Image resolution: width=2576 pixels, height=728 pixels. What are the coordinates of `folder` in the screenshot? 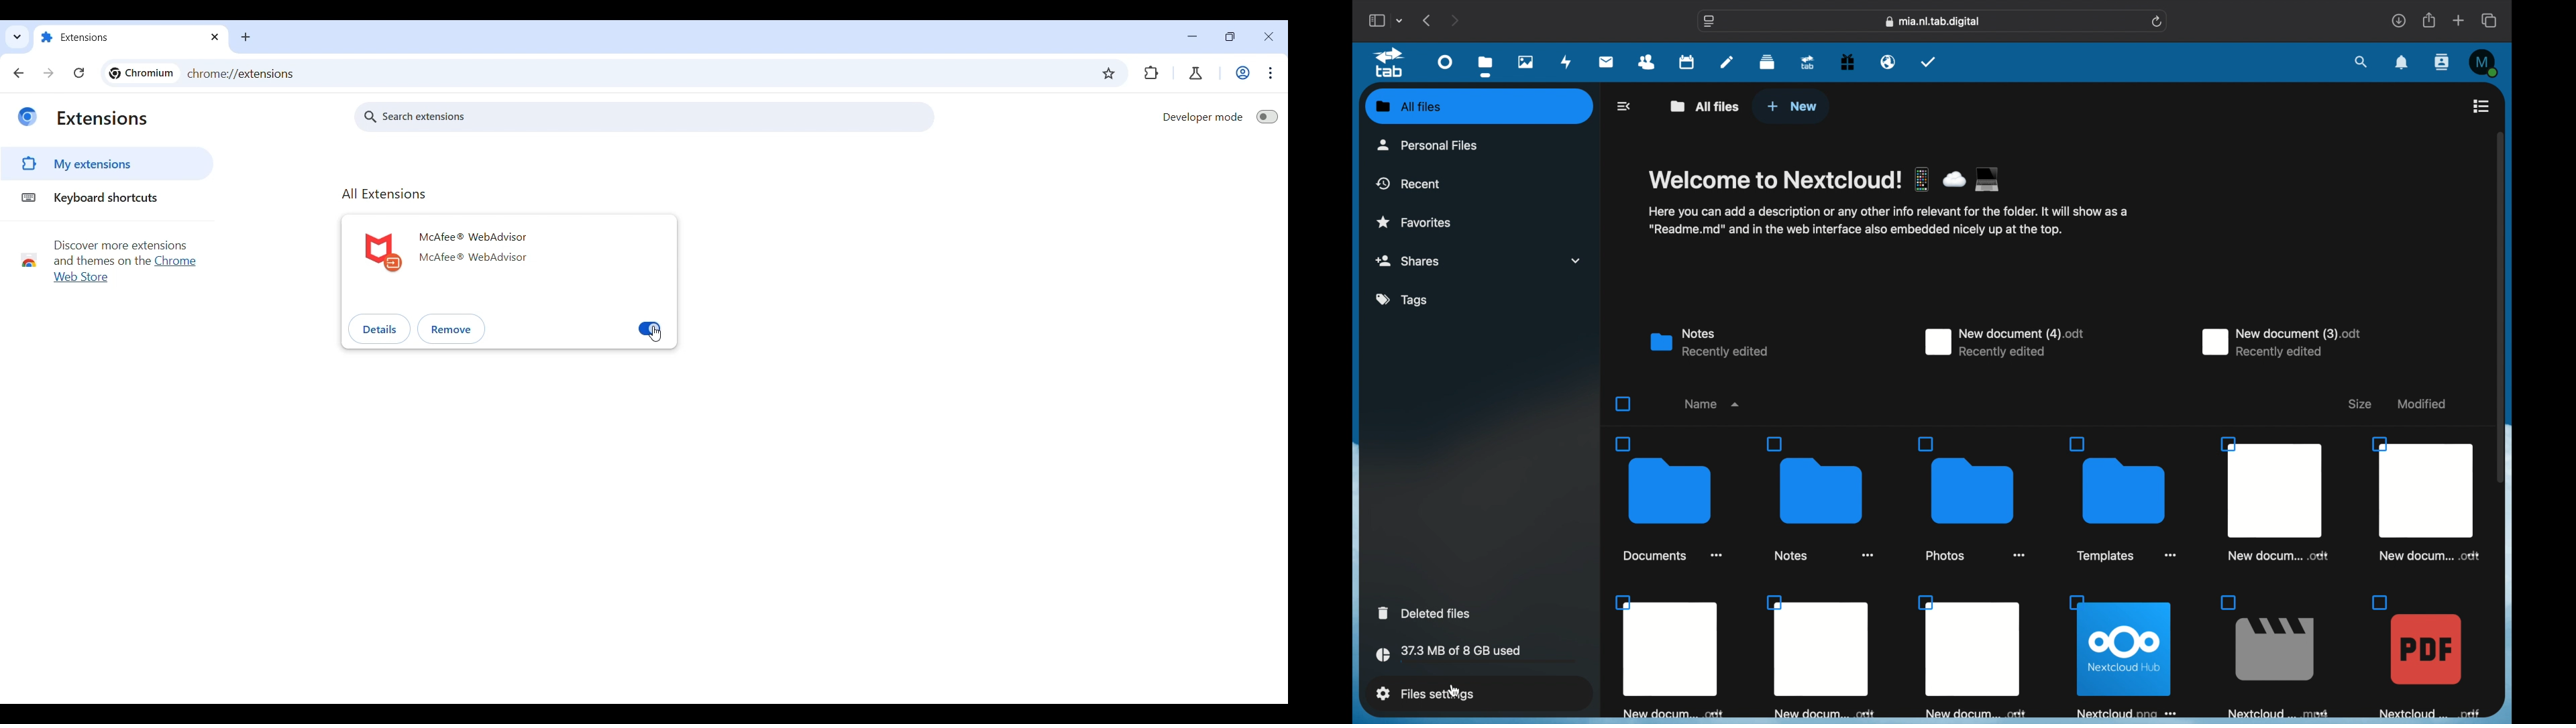 It's located at (2121, 499).